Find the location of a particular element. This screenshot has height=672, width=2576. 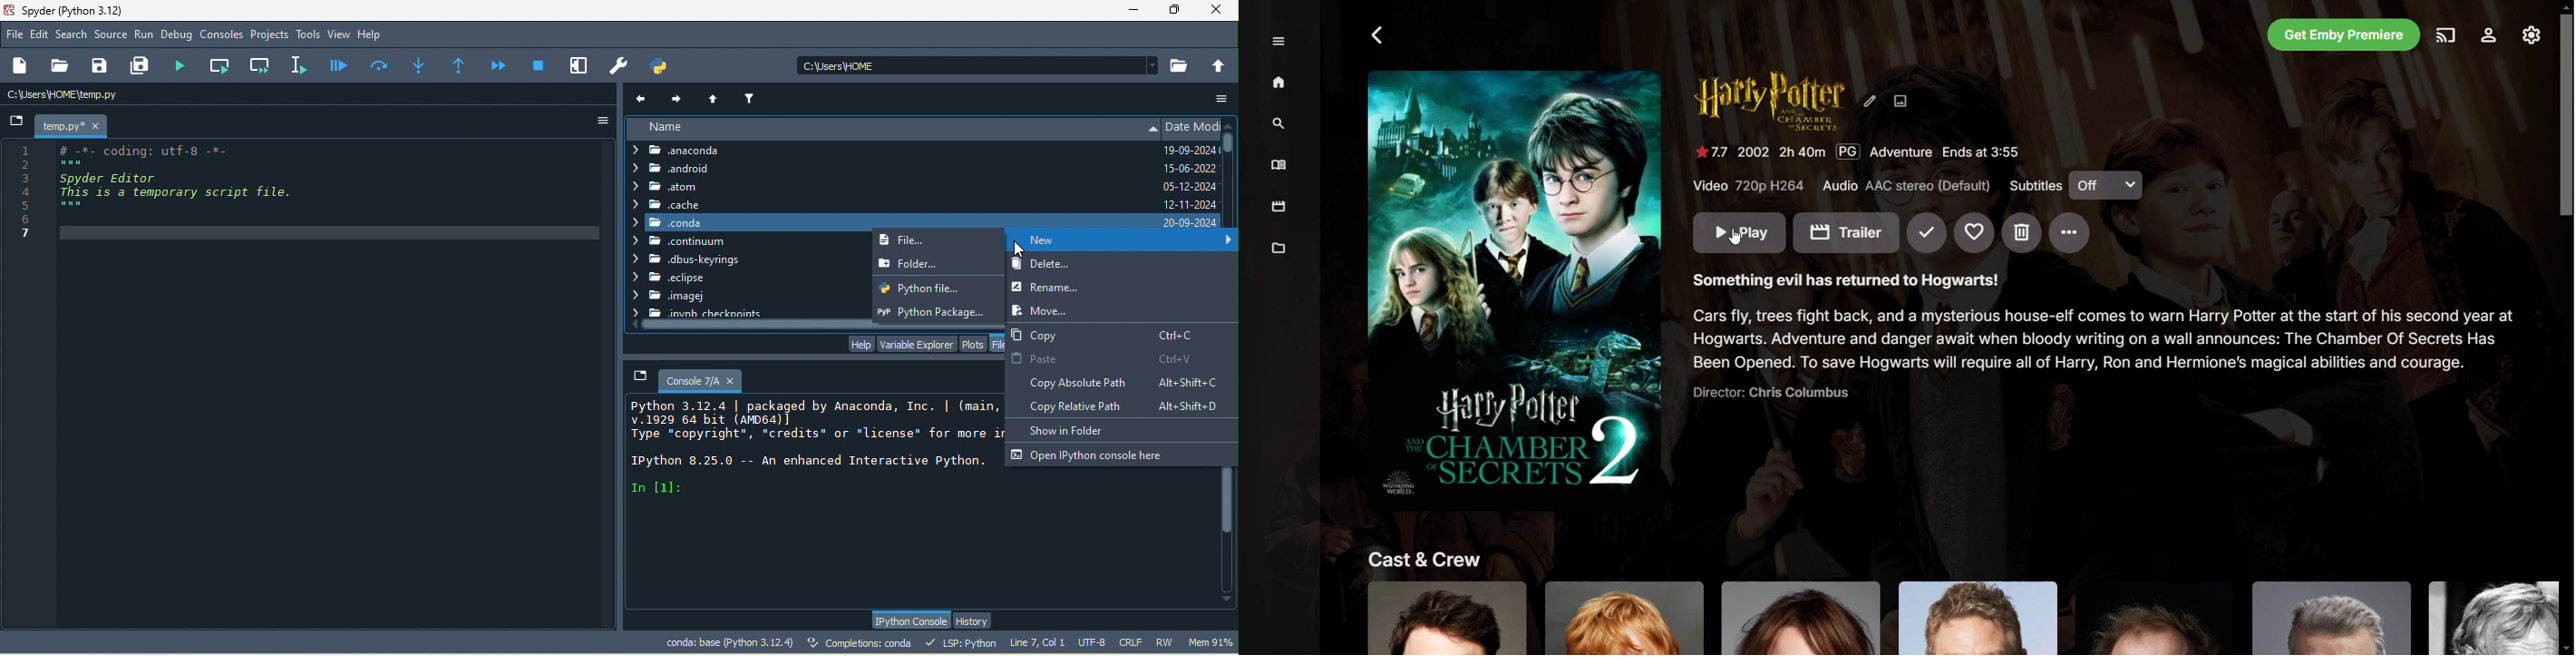

pythonpath manager is located at coordinates (664, 66).